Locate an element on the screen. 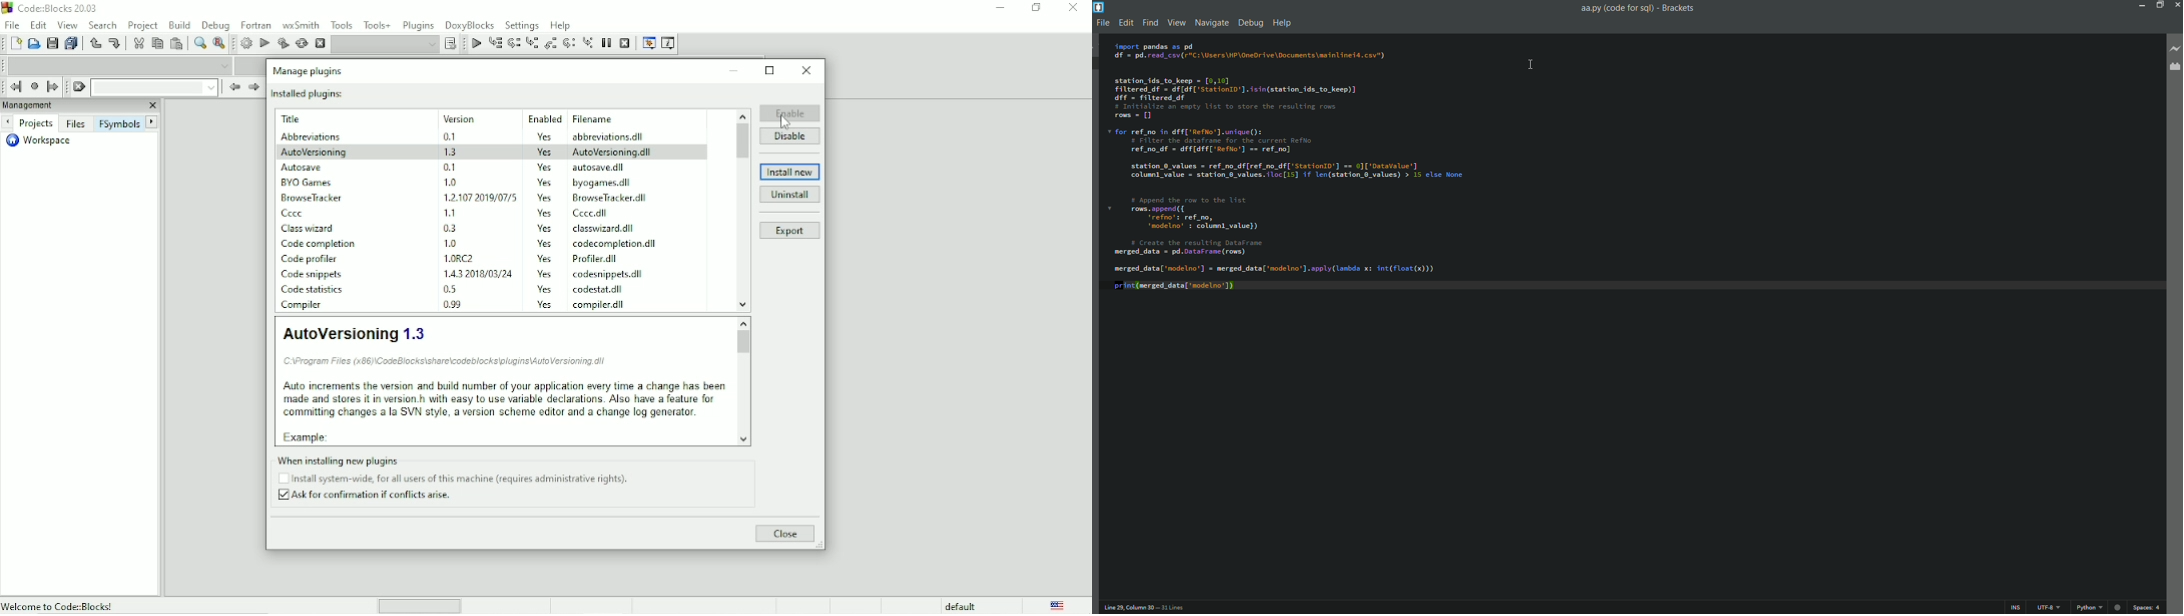  scroll down  is located at coordinates (745, 439).